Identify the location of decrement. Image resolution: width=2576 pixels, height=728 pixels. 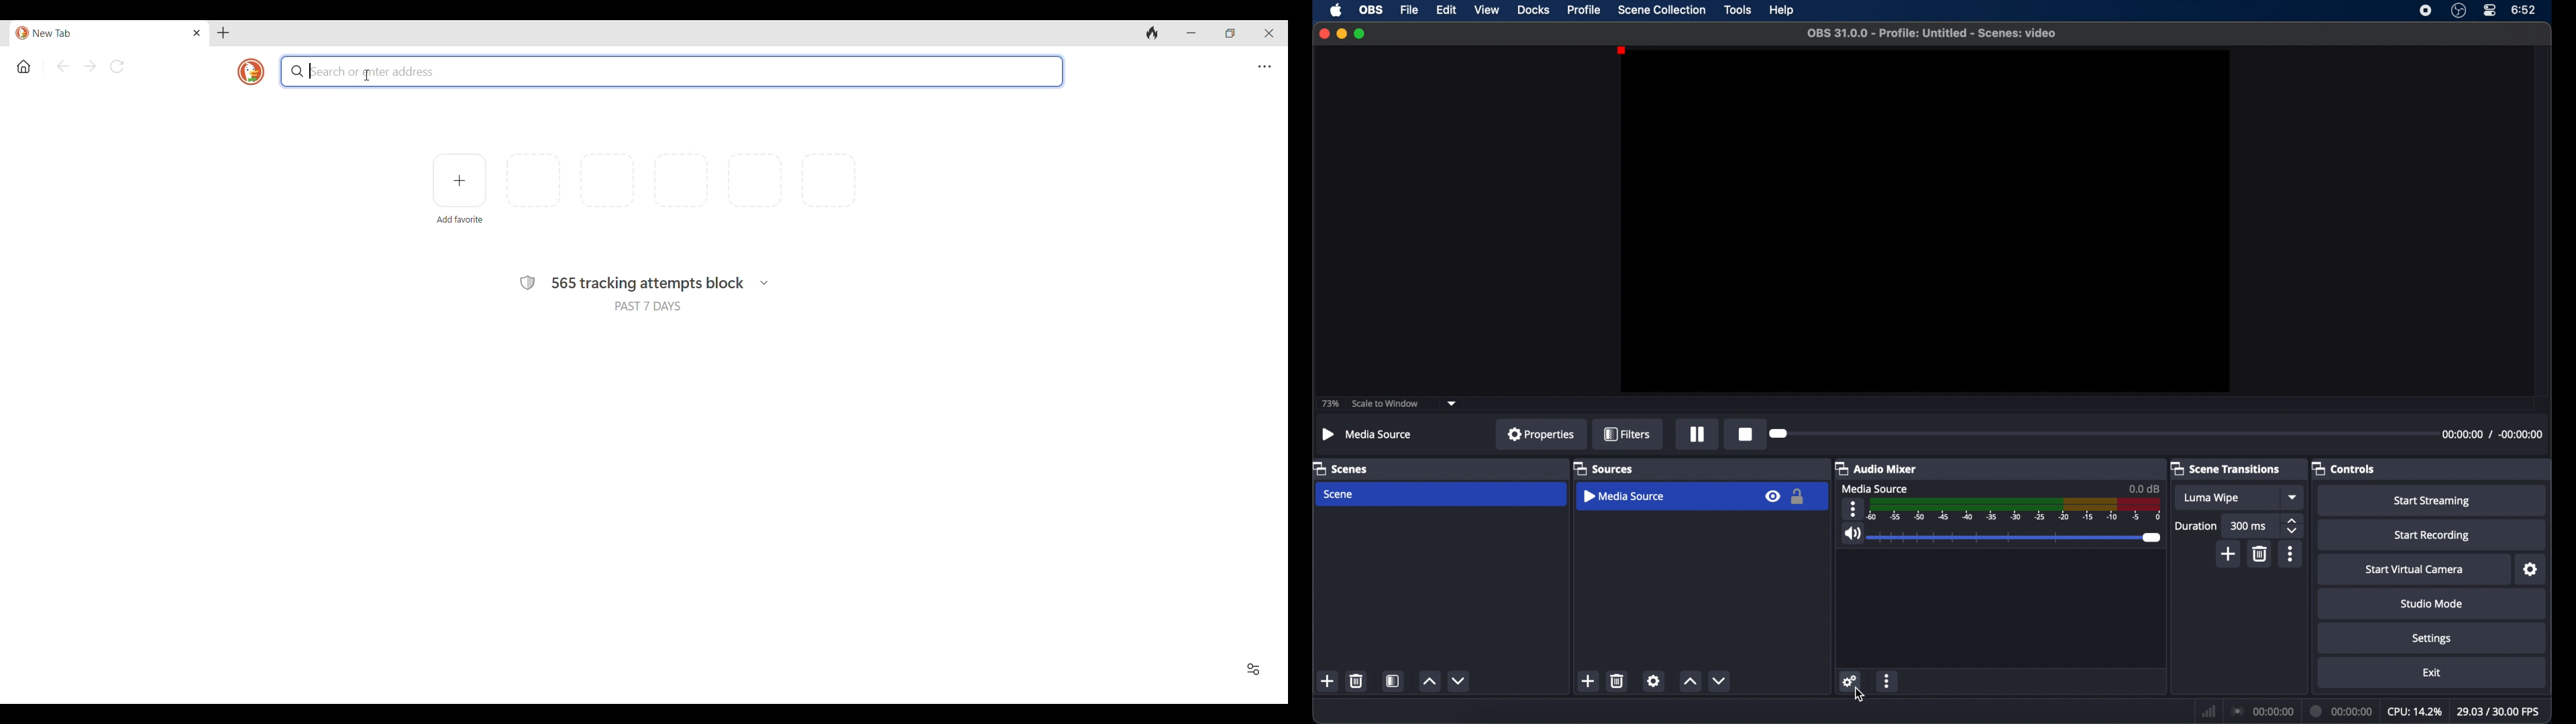
(1720, 681).